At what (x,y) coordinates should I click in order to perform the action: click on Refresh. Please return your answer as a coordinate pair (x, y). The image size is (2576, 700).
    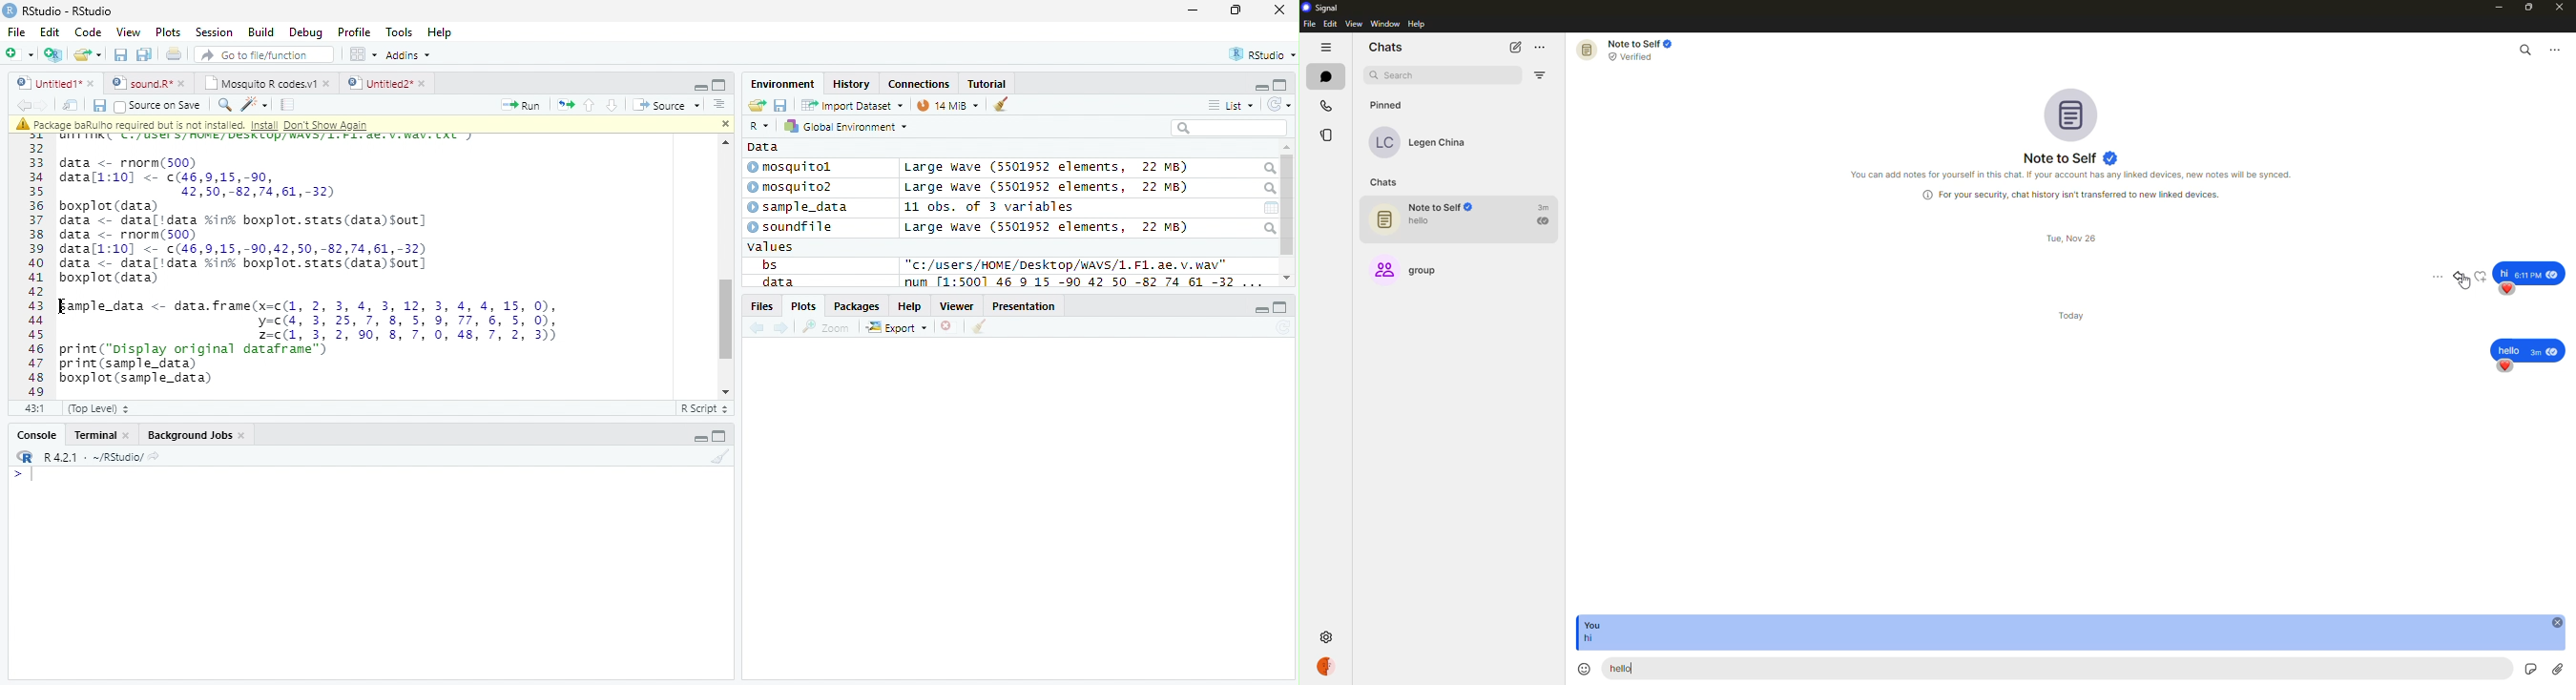
    Looking at the image, I should click on (1279, 105).